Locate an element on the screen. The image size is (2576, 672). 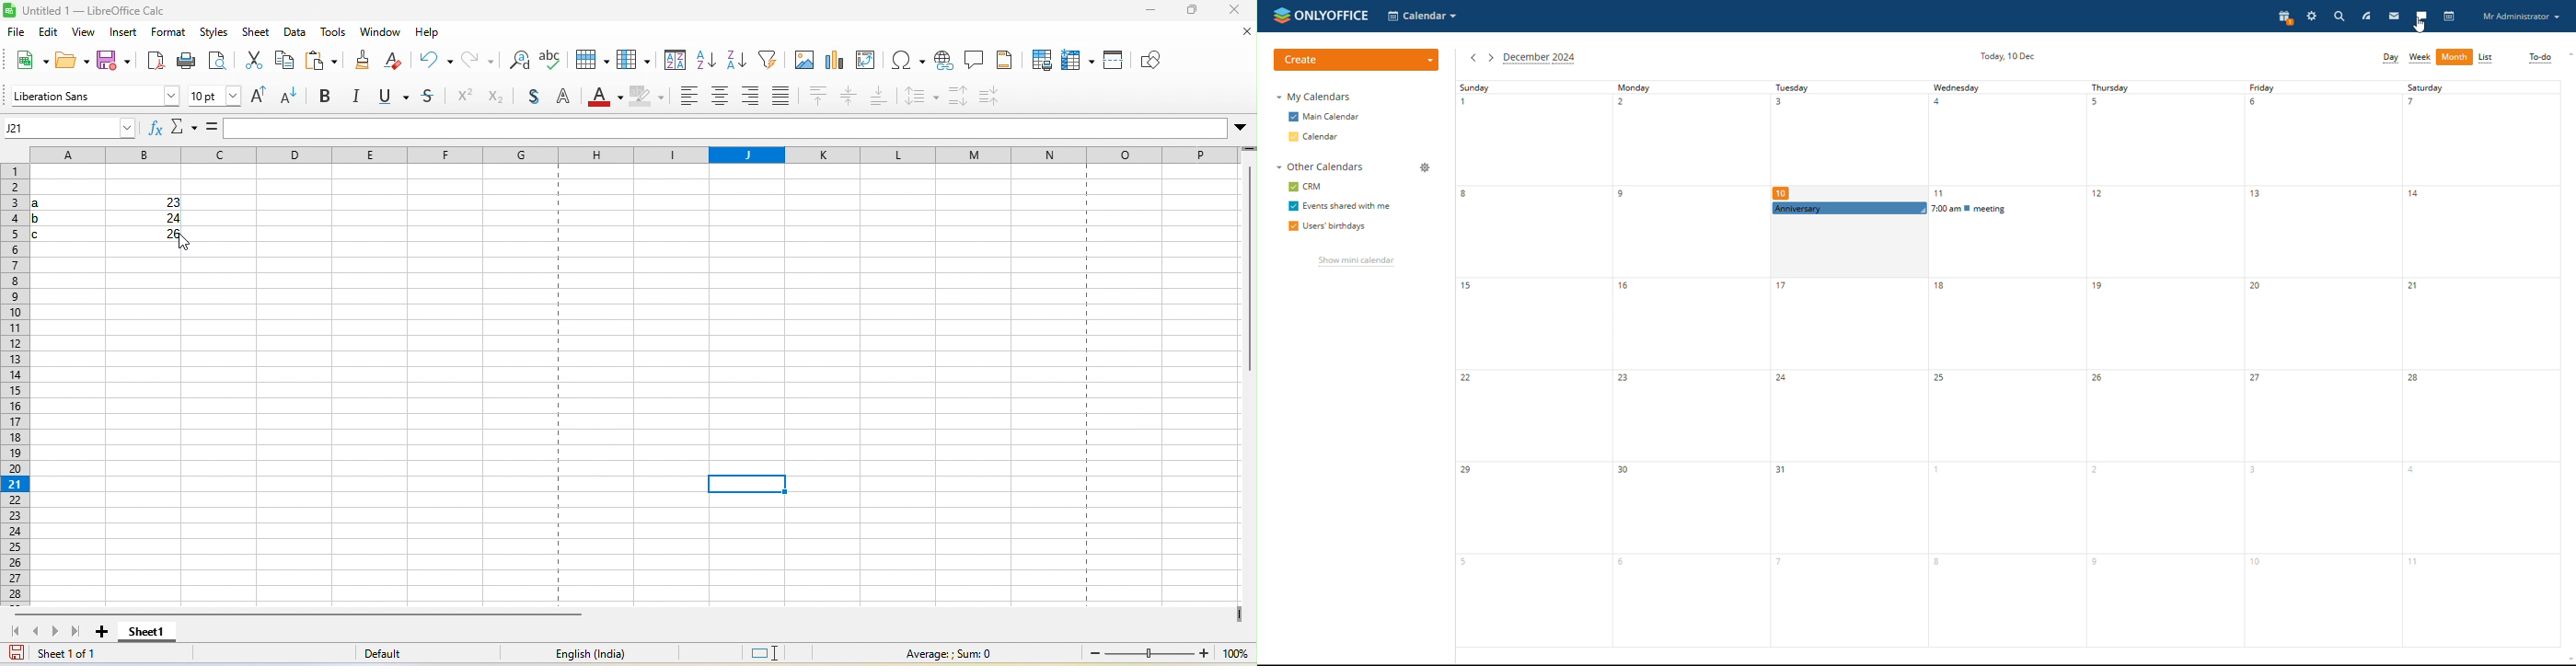
special character is located at coordinates (906, 61).